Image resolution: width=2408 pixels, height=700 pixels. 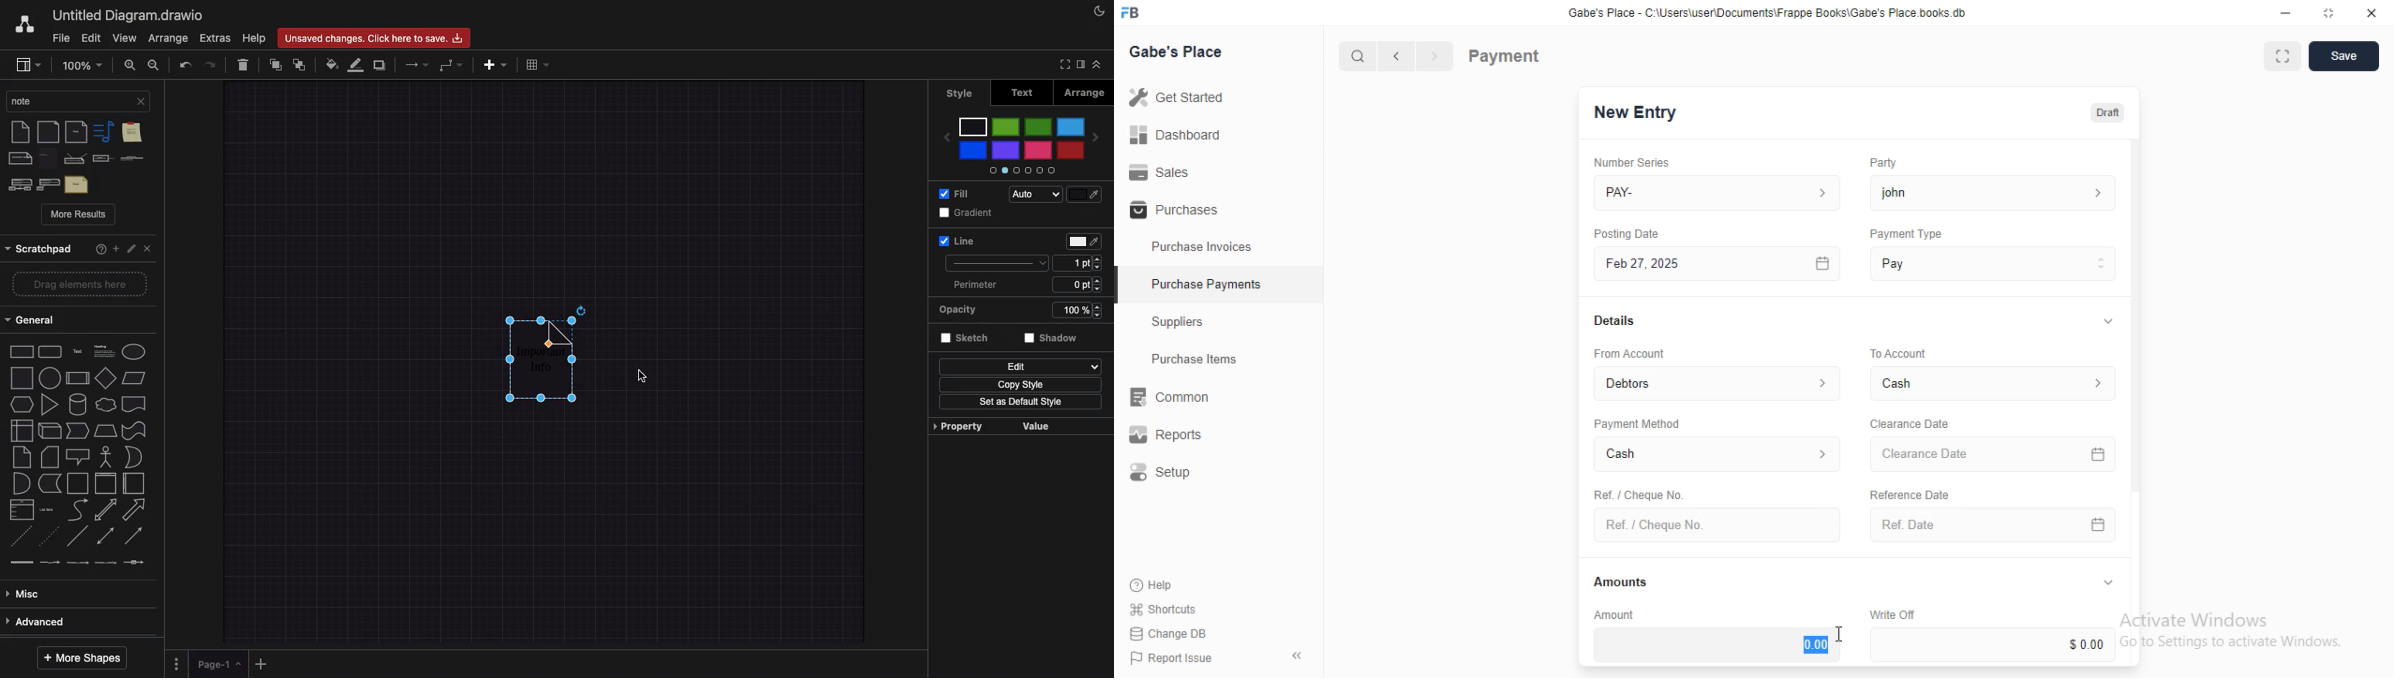 What do you see at coordinates (964, 310) in the screenshot?
I see `Opacity` at bounding box center [964, 310].